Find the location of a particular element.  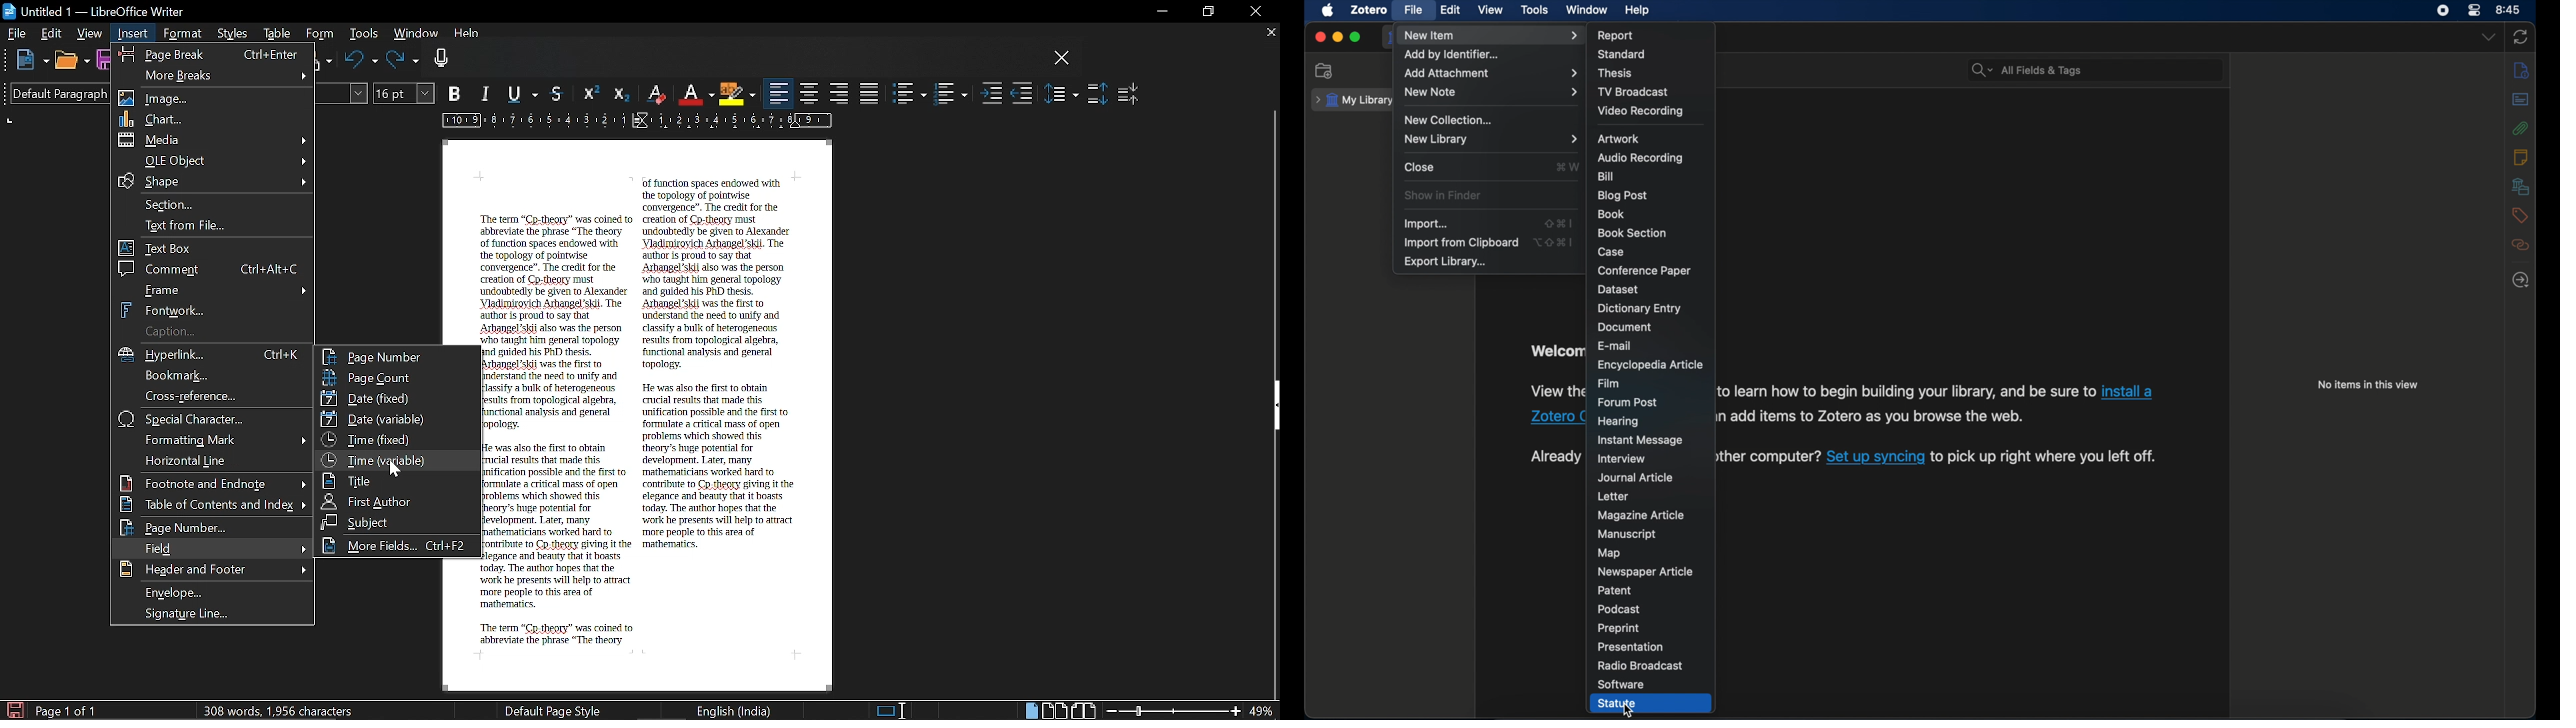

Paragraph style is located at coordinates (53, 93).